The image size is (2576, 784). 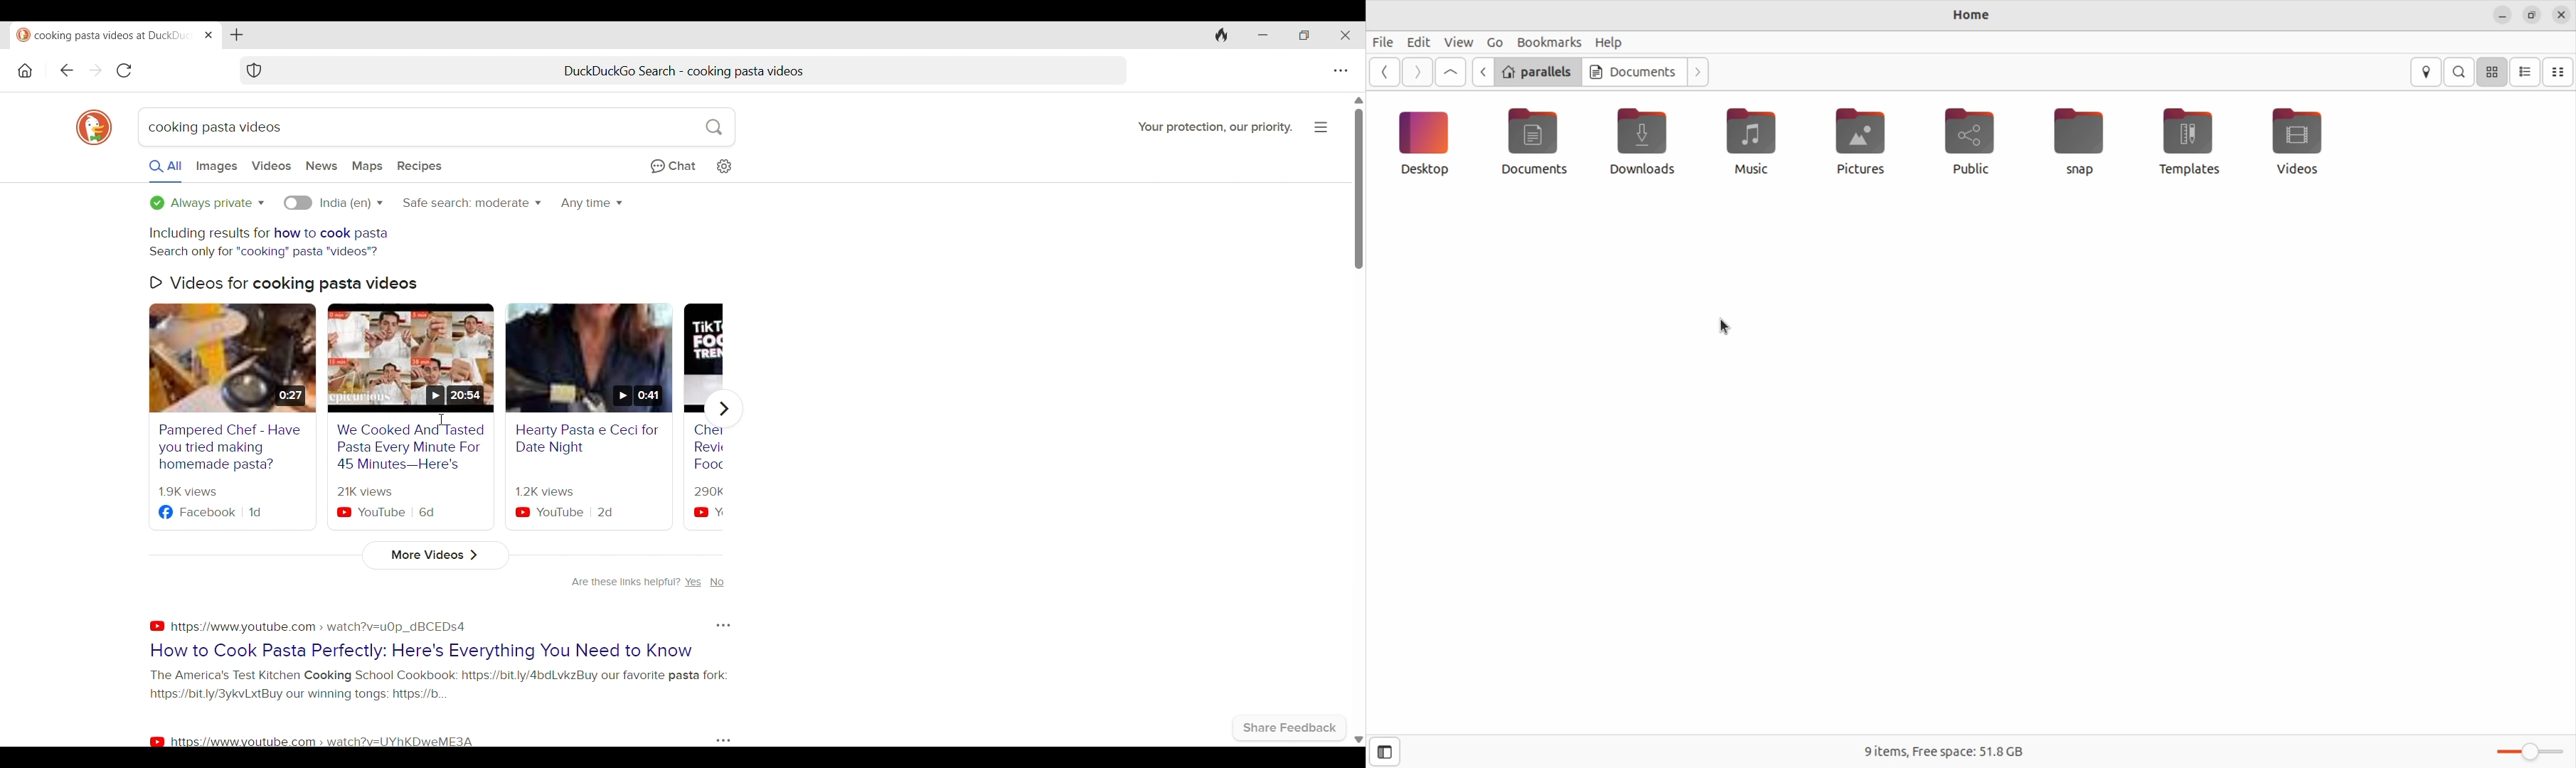 What do you see at coordinates (1263, 36) in the screenshot?
I see `Minimize` at bounding box center [1263, 36].